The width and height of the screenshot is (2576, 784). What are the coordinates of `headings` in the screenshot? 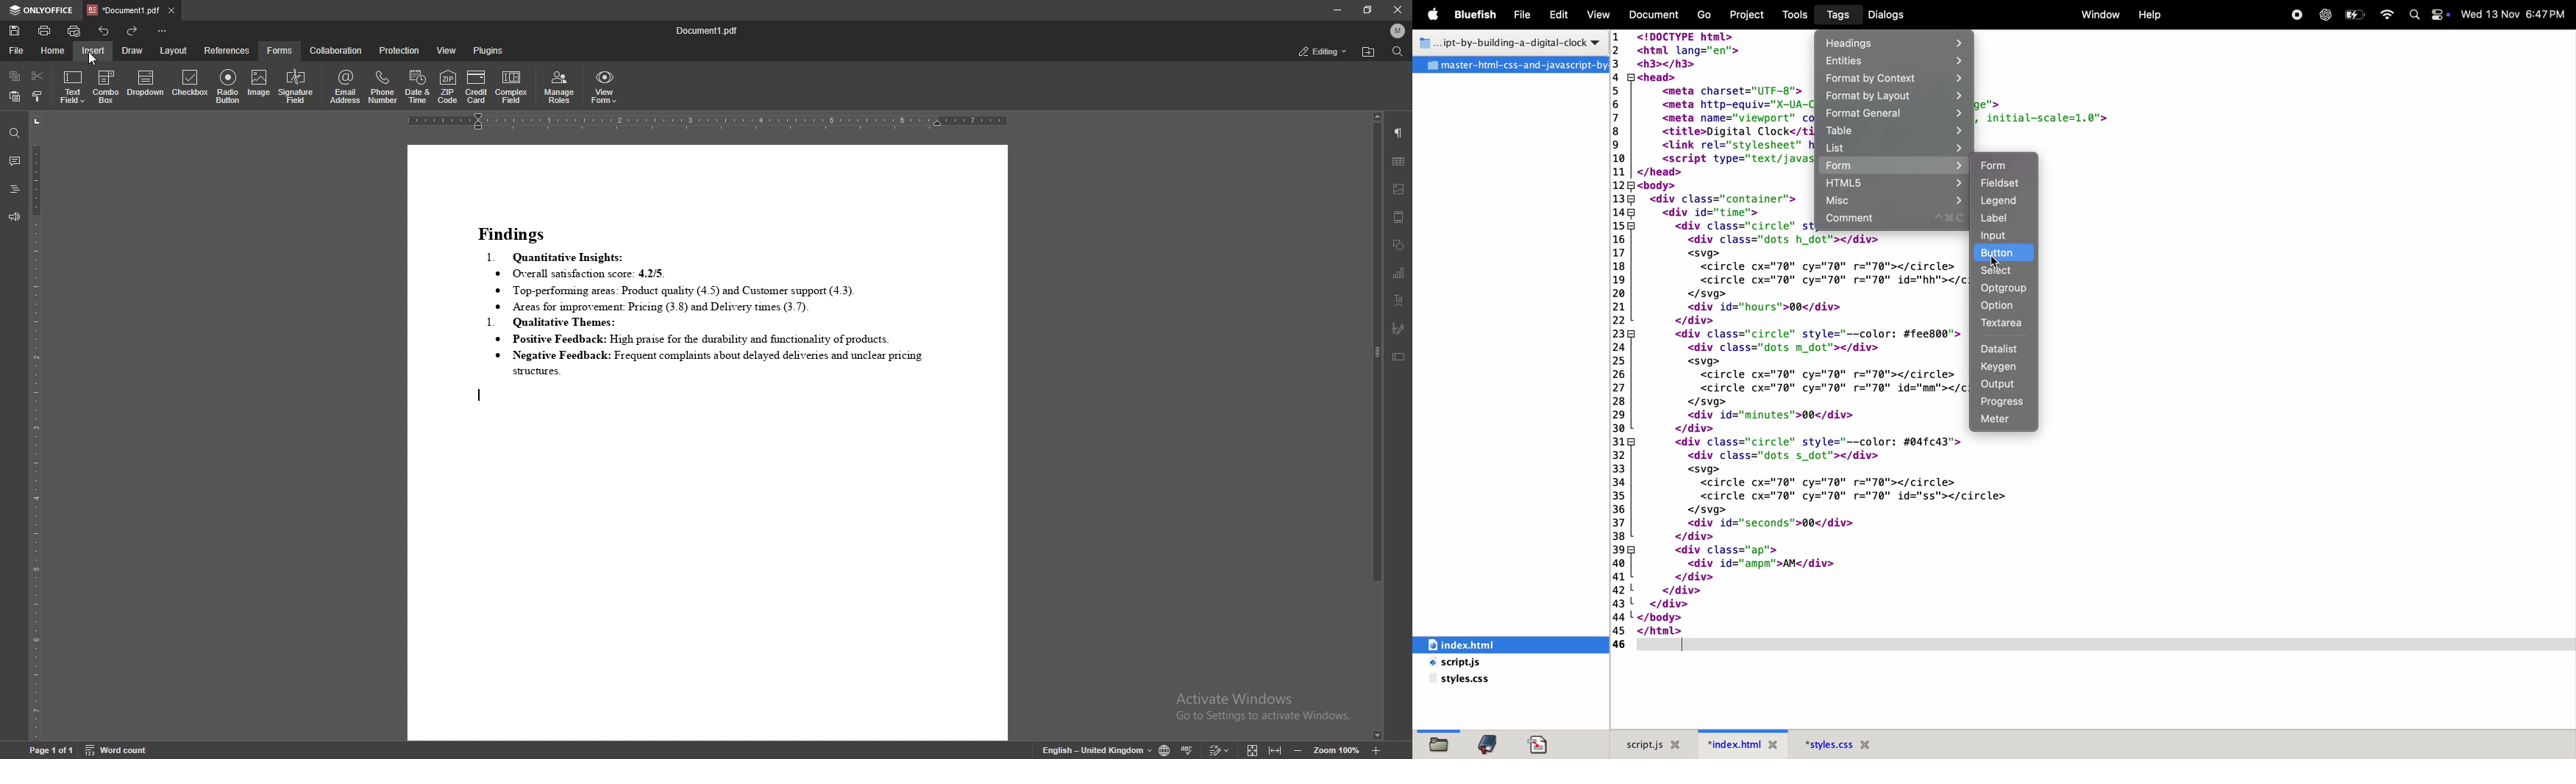 It's located at (15, 190).